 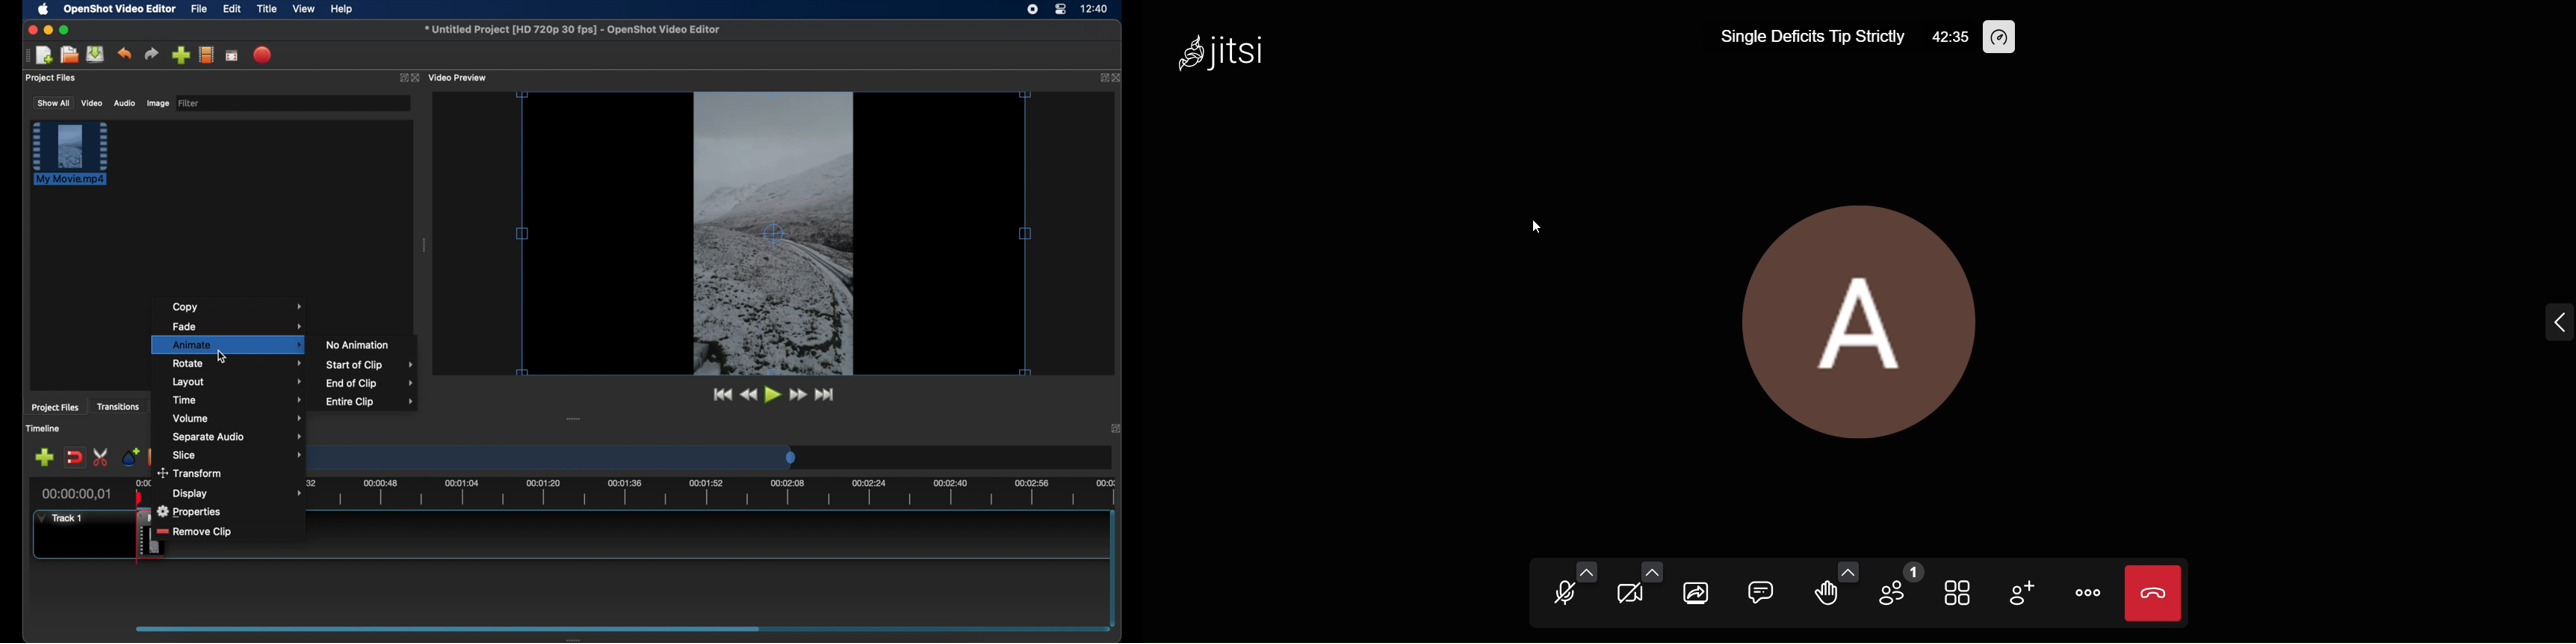 What do you see at coordinates (370, 401) in the screenshot?
I see `entire clip menu` at bounding box center [370, 401].